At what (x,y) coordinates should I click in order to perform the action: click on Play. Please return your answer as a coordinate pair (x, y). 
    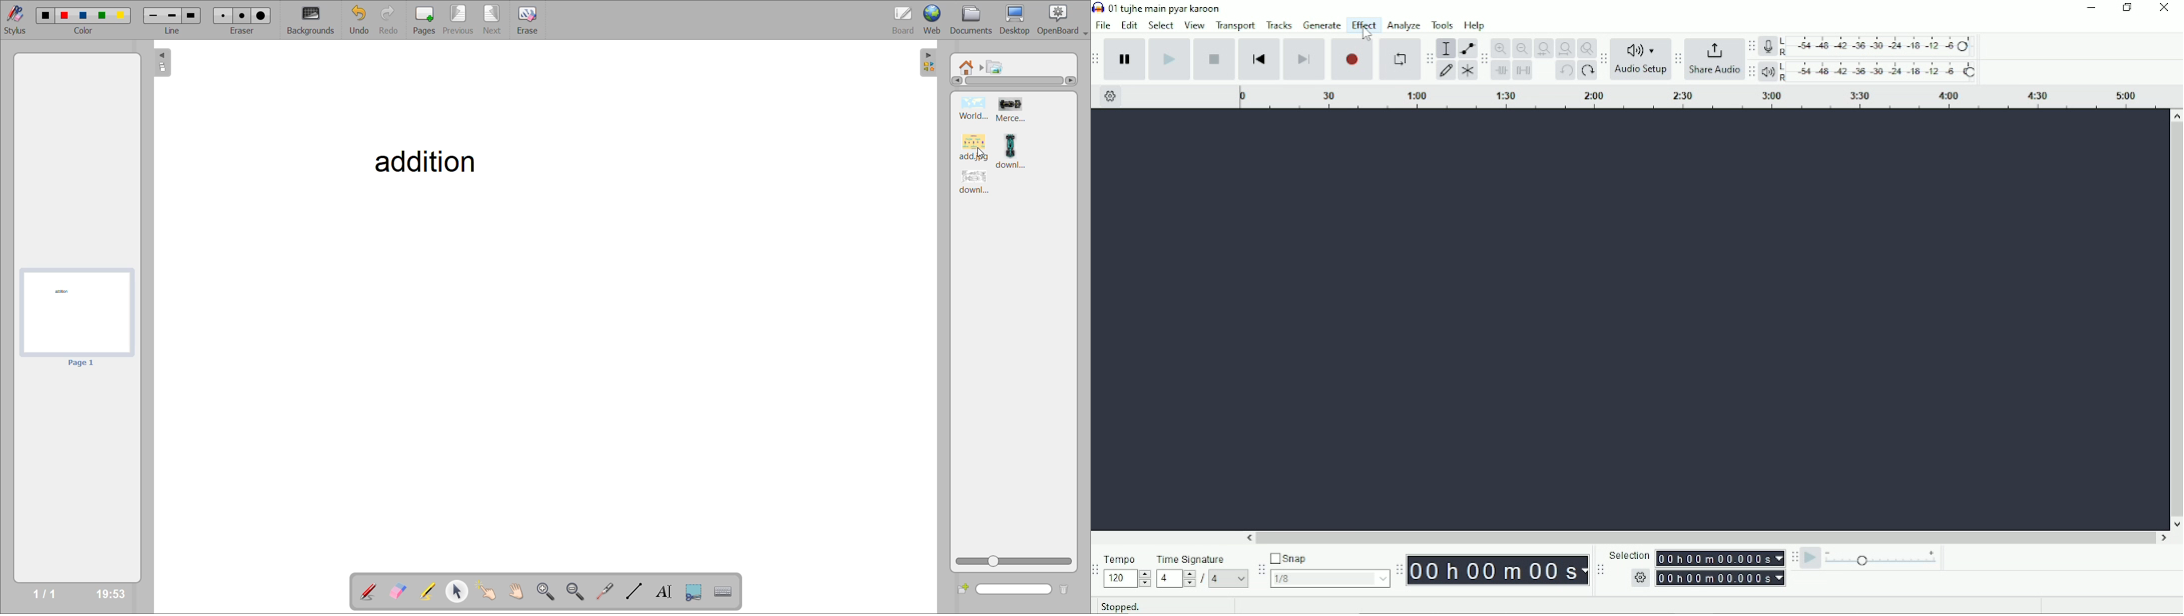
    Looking at the image, I should click on (1169, 59).